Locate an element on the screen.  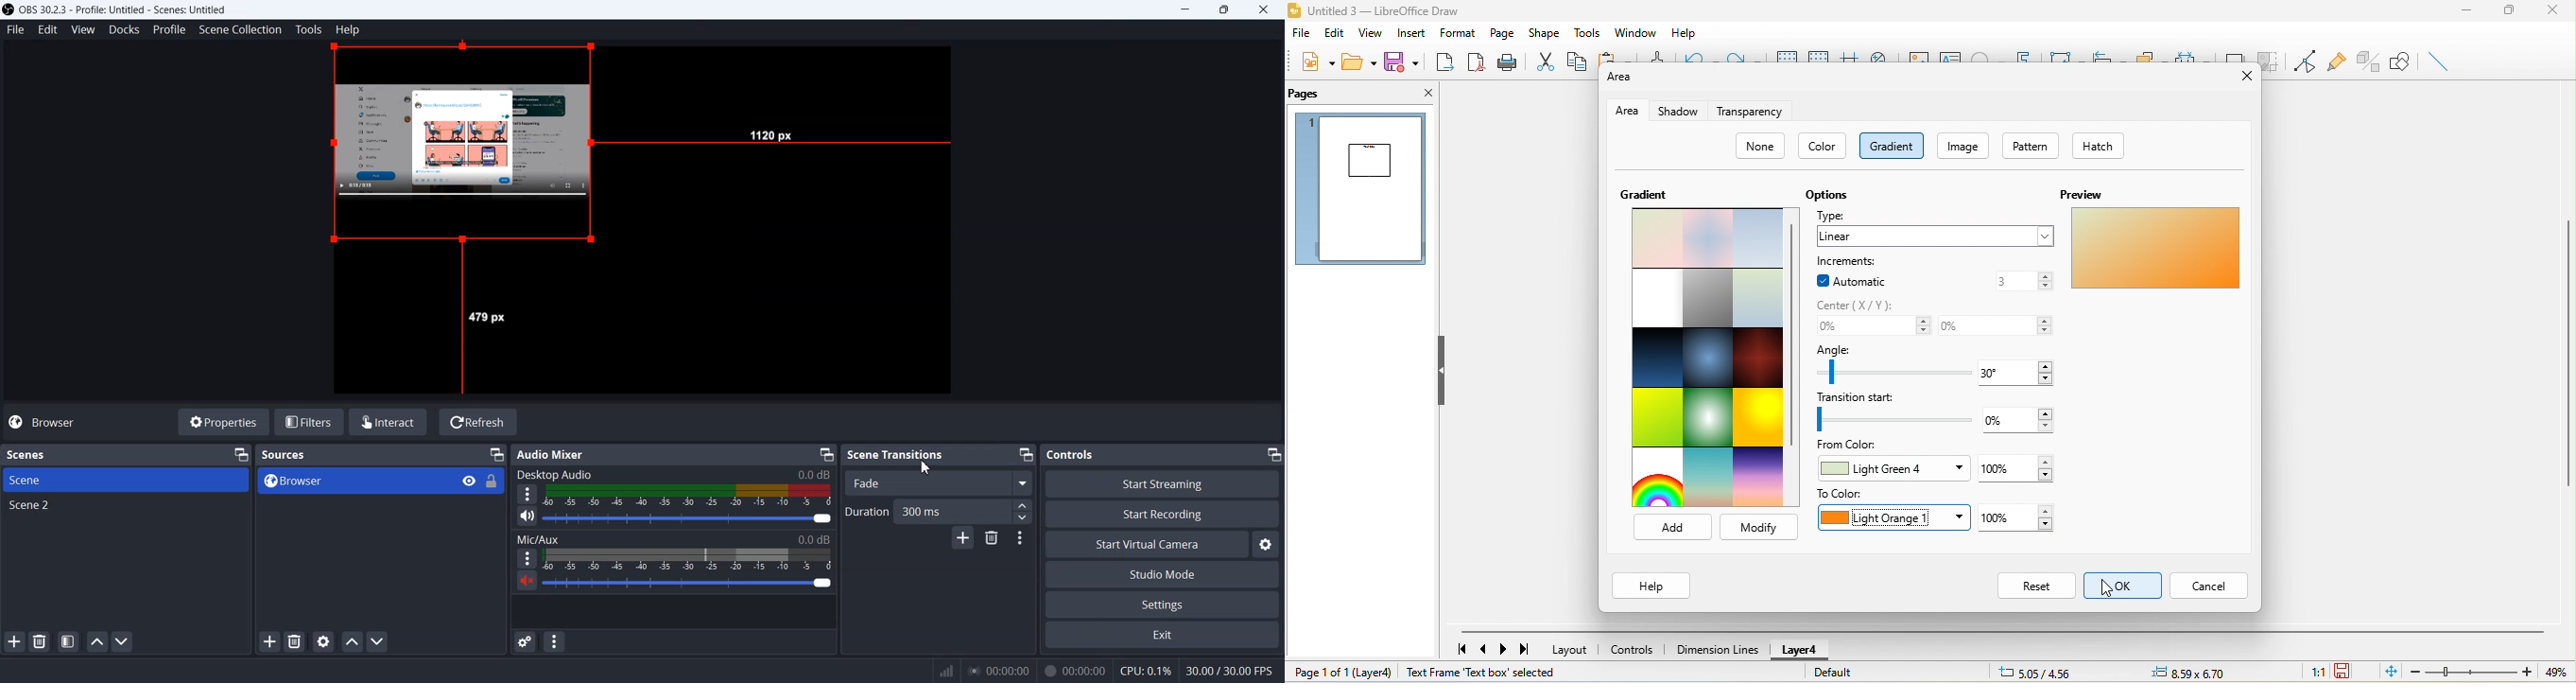
30.00/30.00 FPS is located at coordinates (1233, 670).